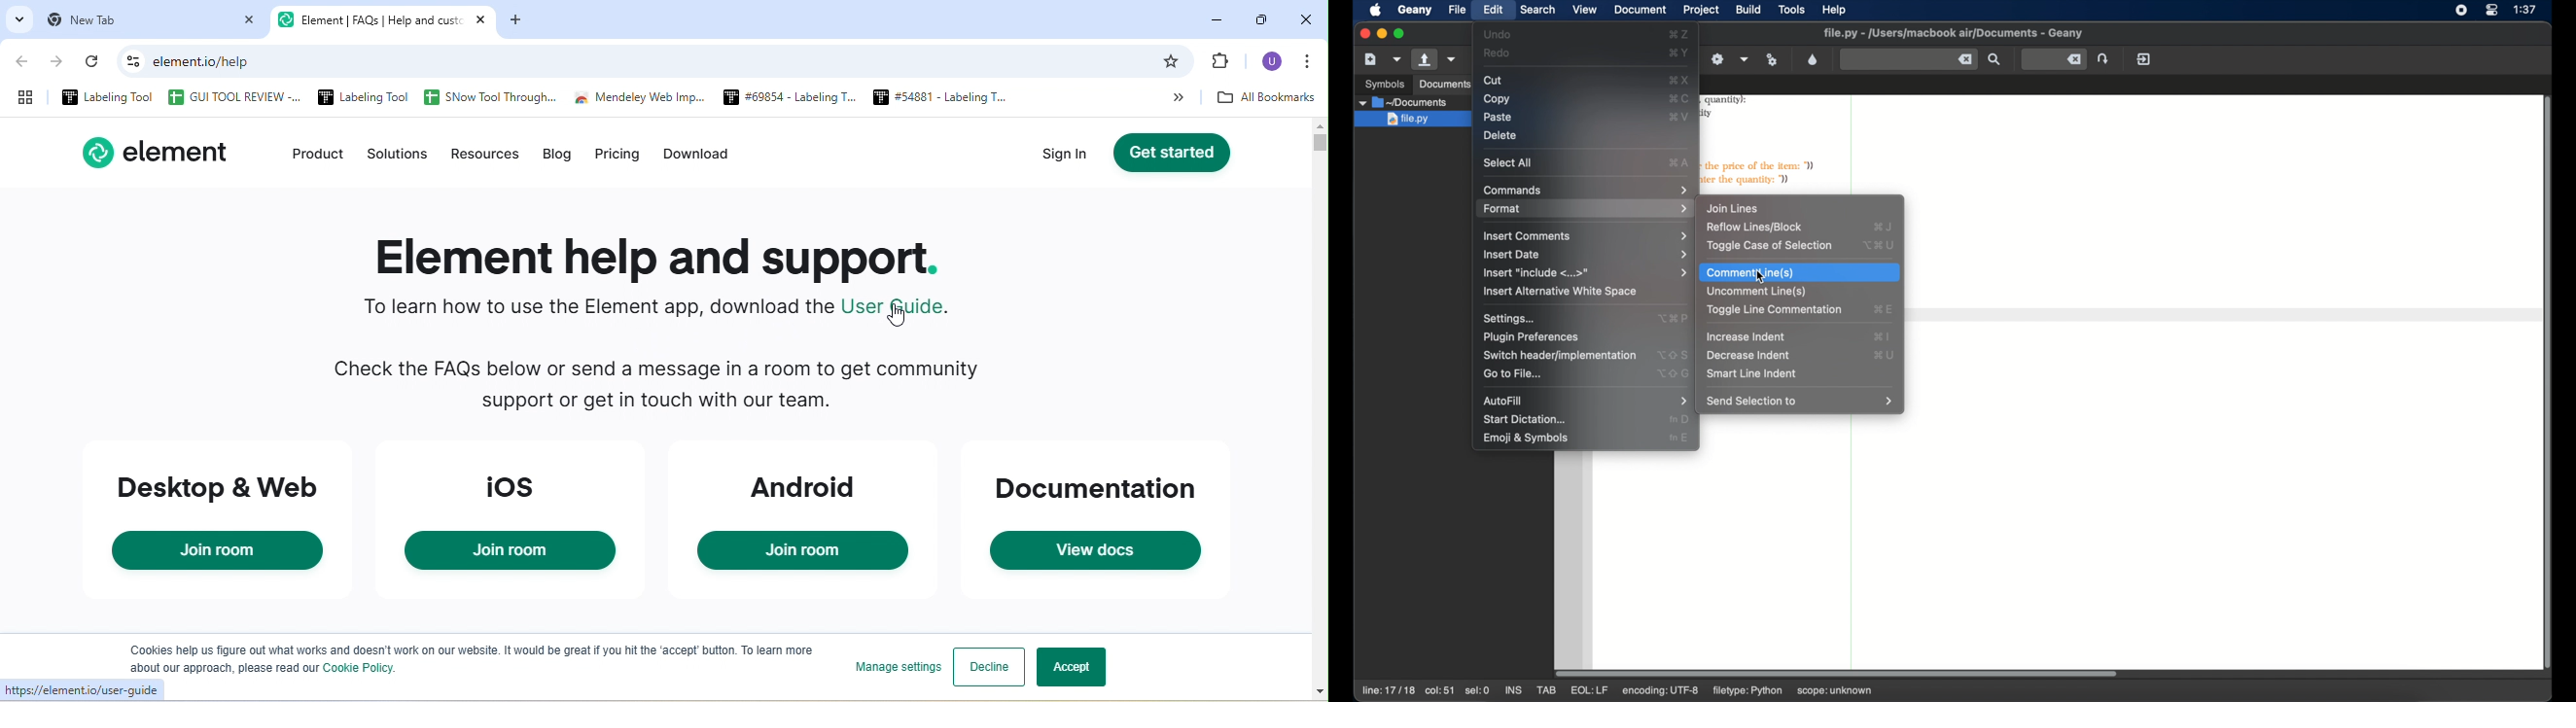  Describe the element at coordinates (793, 551) in the screenshot. I see `Join room` at that location.